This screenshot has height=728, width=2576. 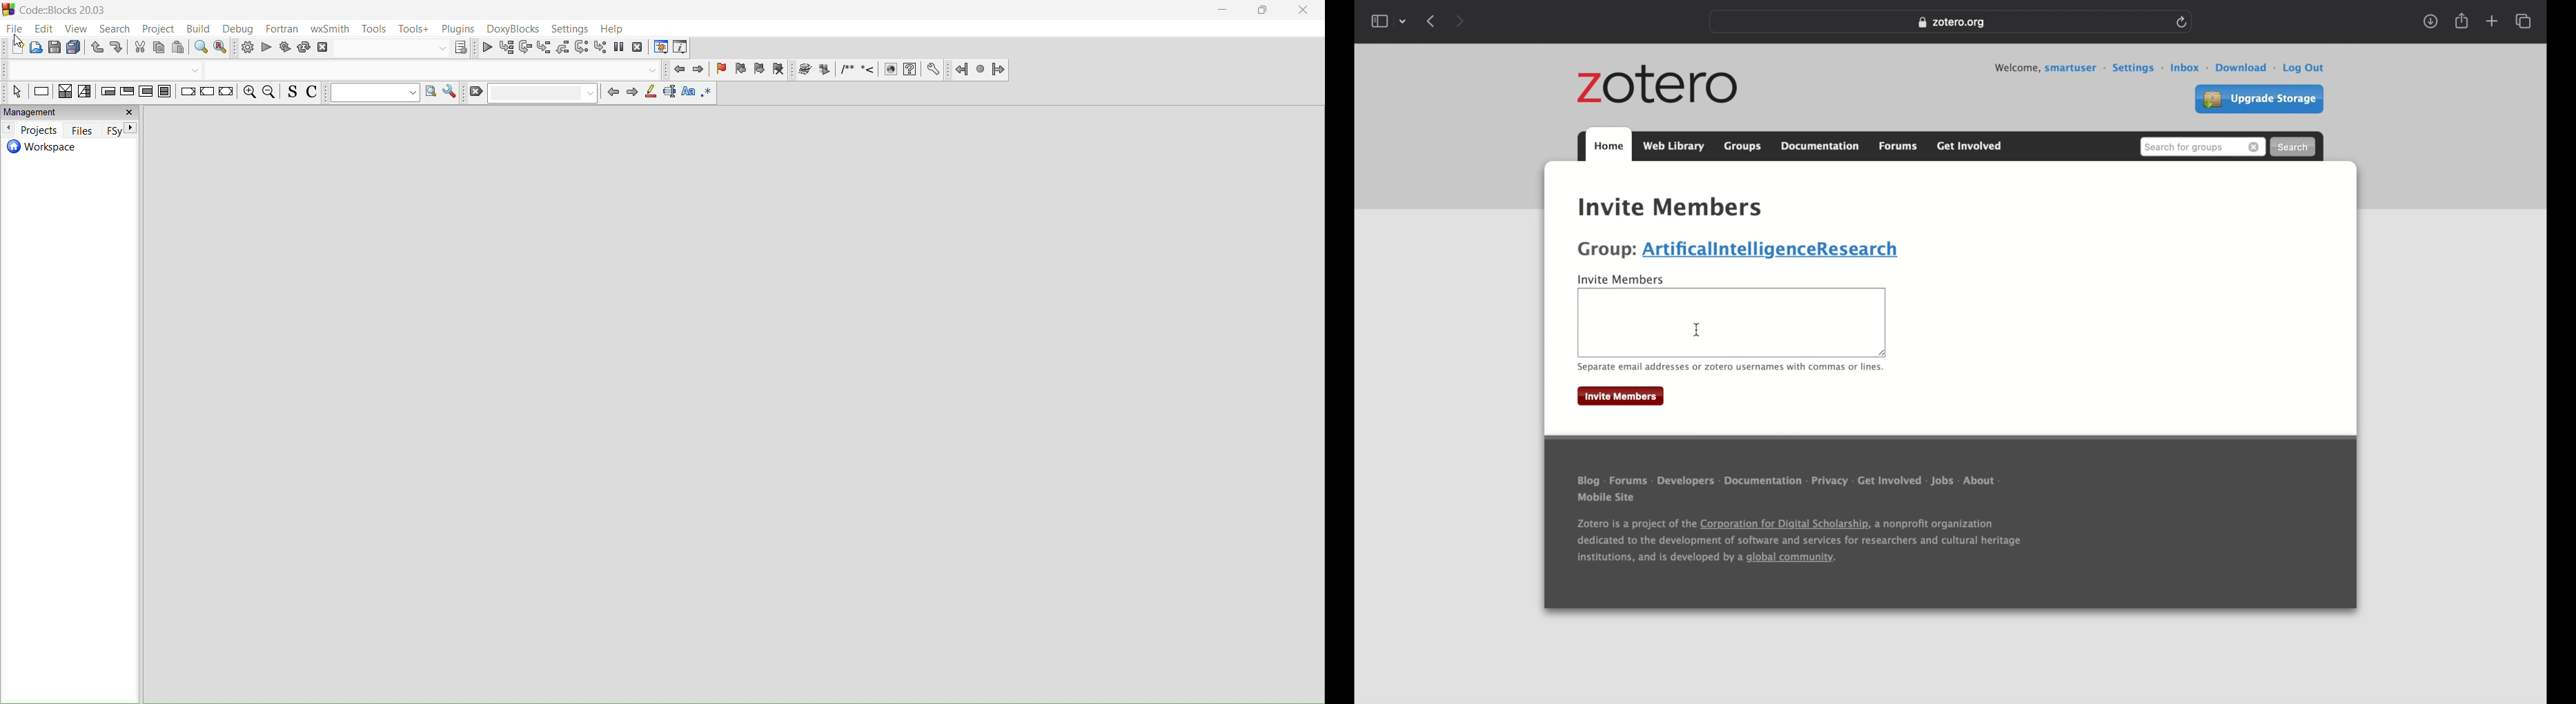 I want to click on search for groups, so click(x=2202, y=147).